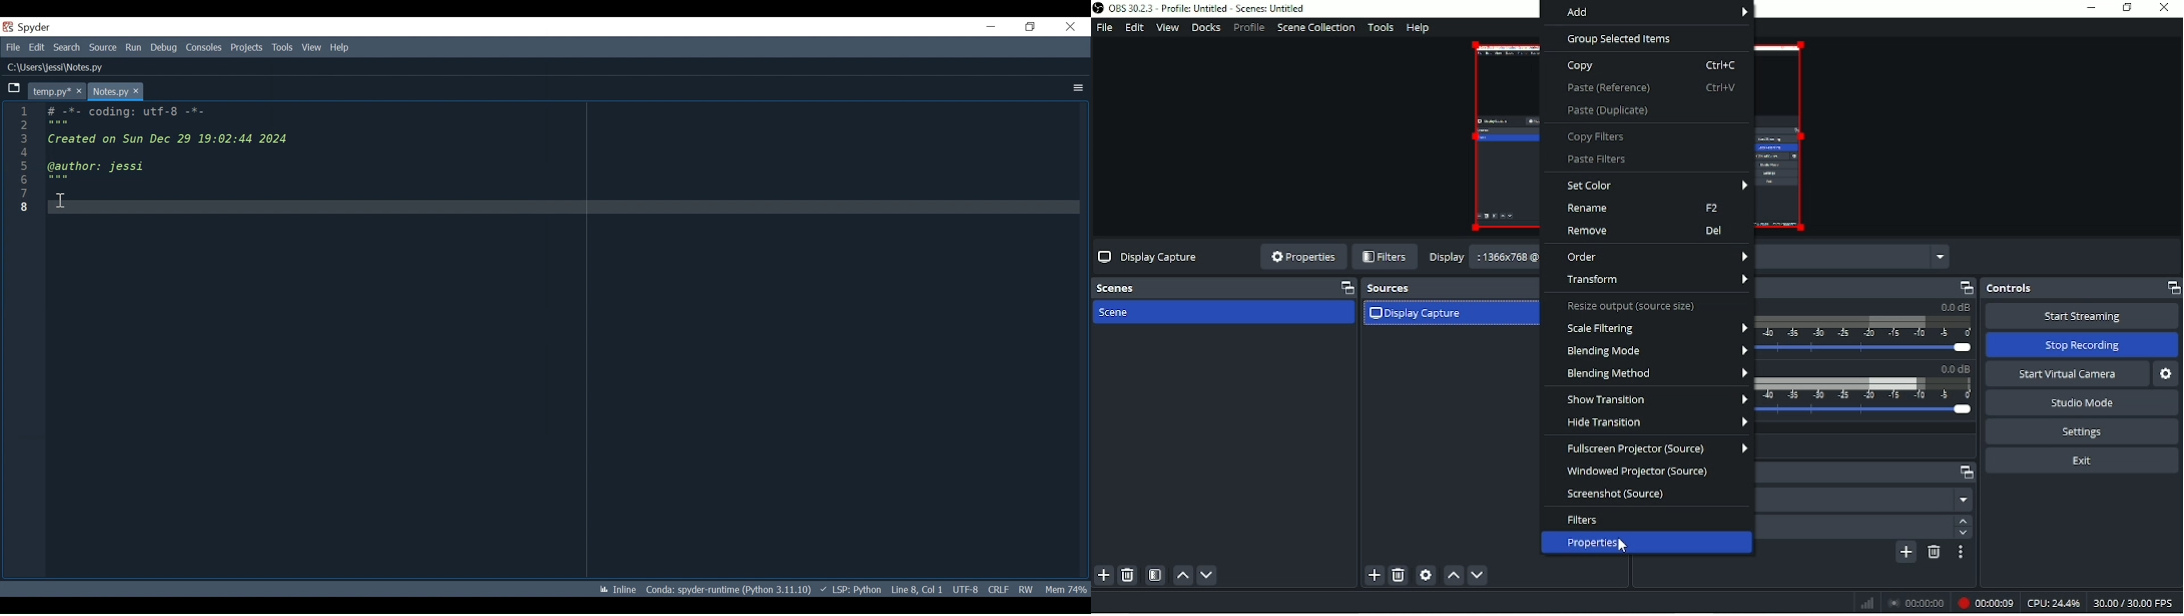 The width and height of the screenshot is (2184, 616). Describe the element at coordinates (1103, 576) in the screenshot. I see `Add scene` at that location.